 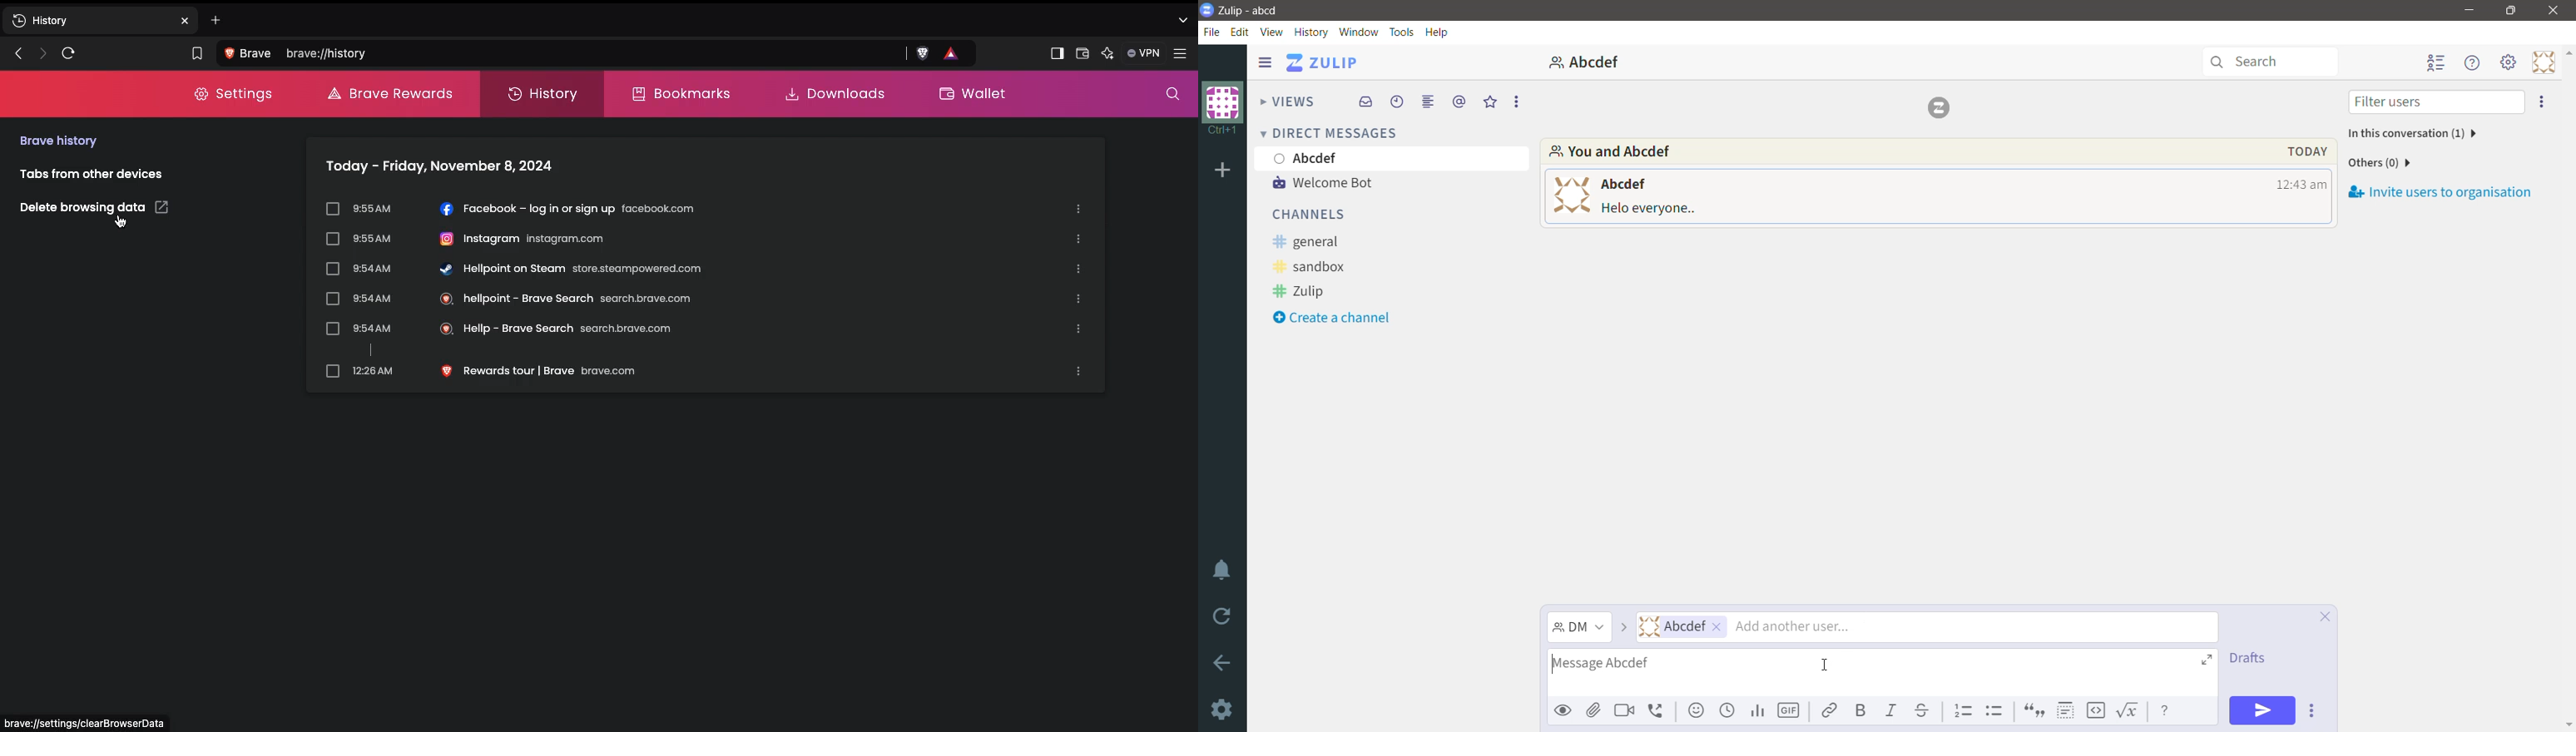 I want to click on Number of other users, so click(x=2380, y=163).